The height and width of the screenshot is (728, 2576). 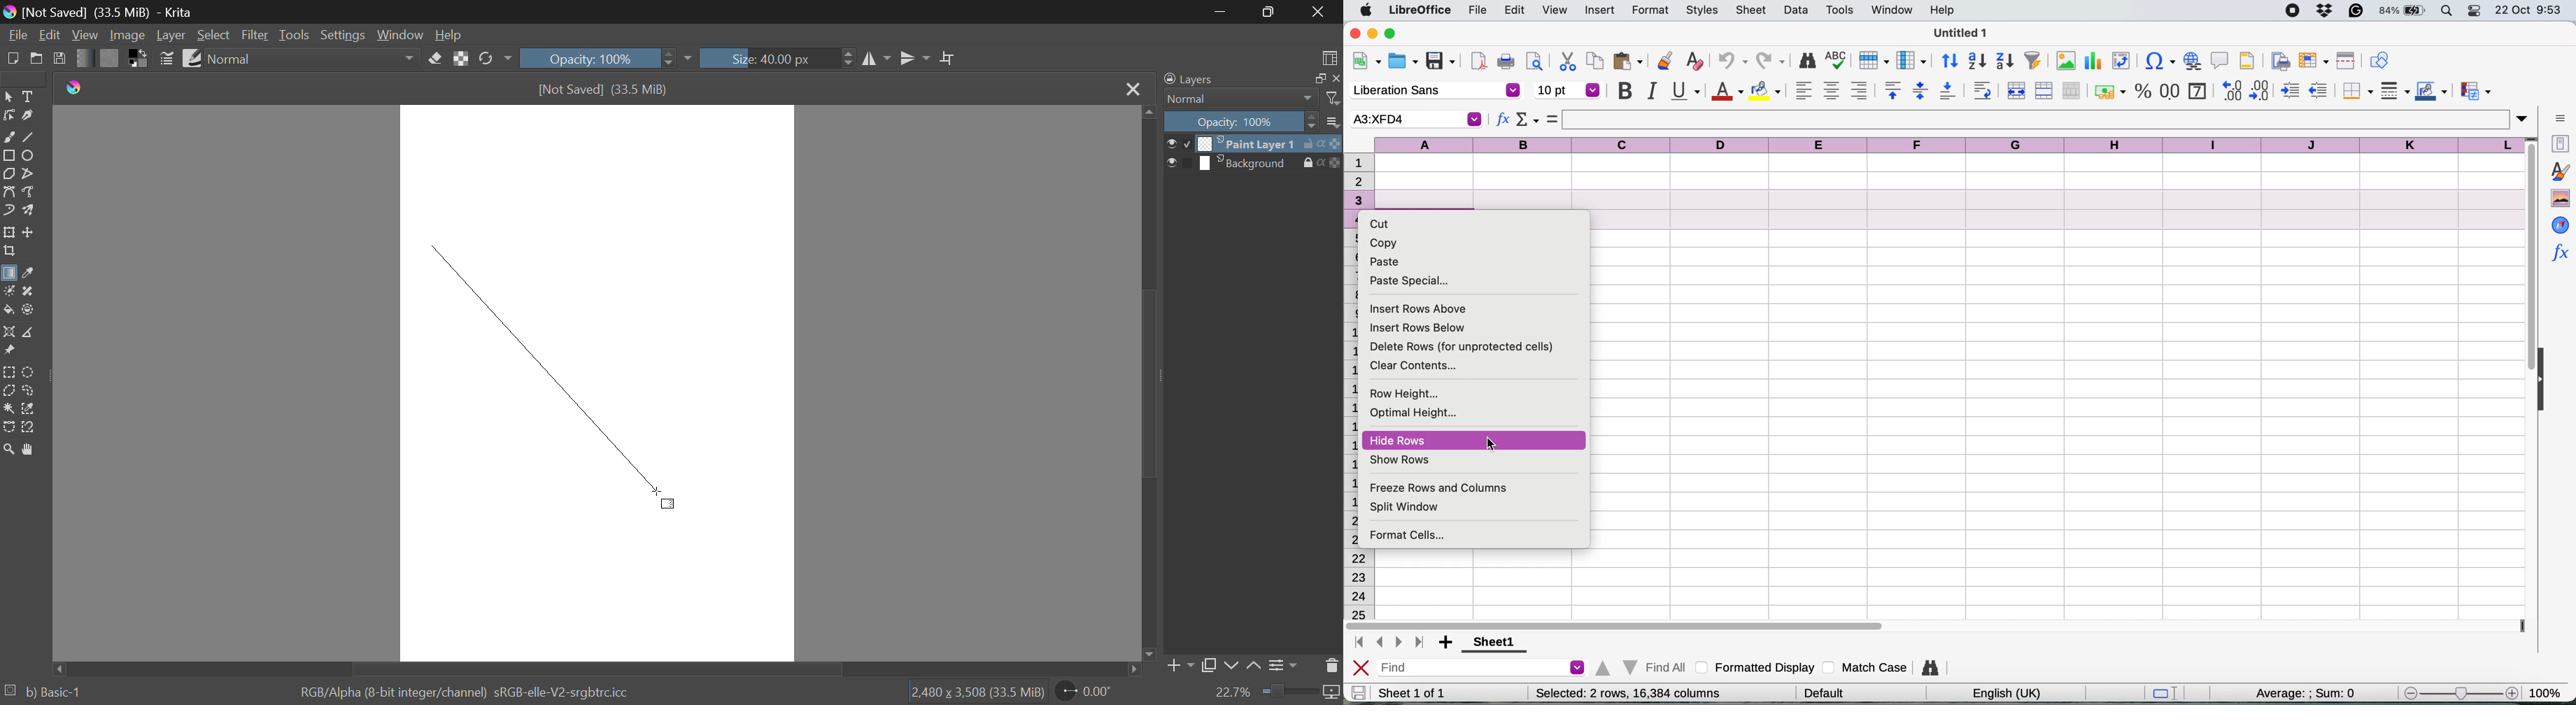 I want to click on logo, so click(x=78, y=88).